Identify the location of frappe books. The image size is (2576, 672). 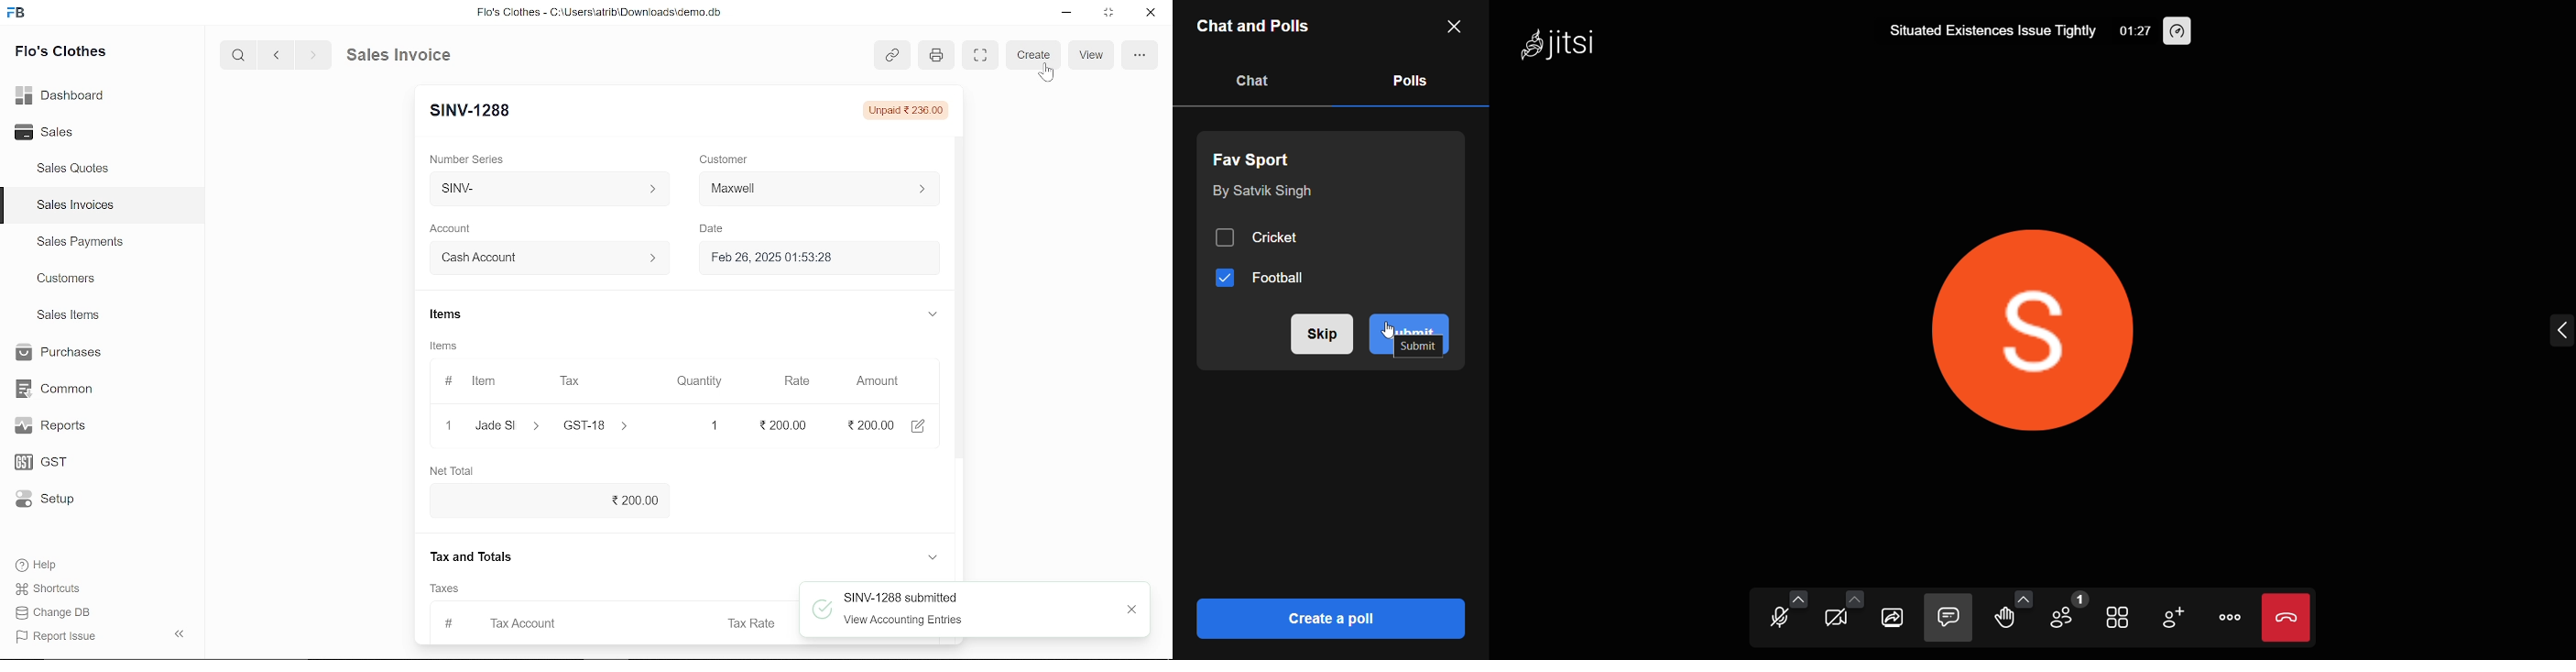
(16, 15).